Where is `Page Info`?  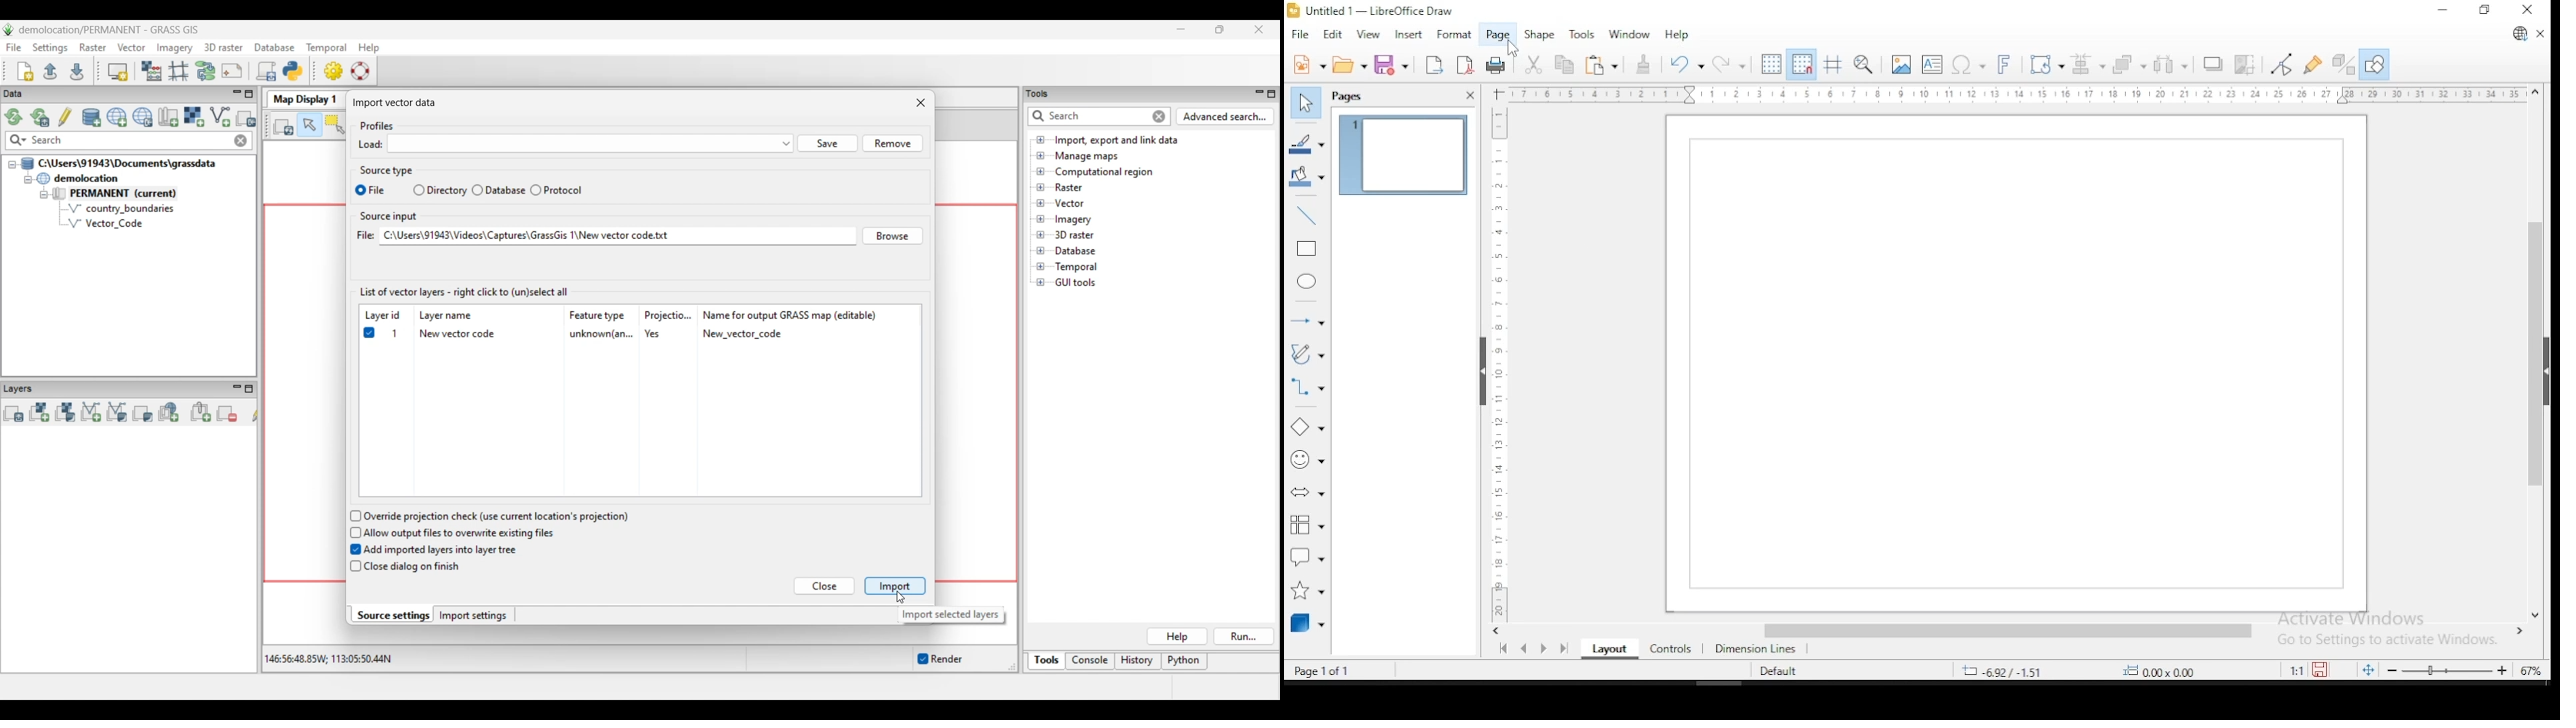
Page Info is located at coordinates (1337, 670).